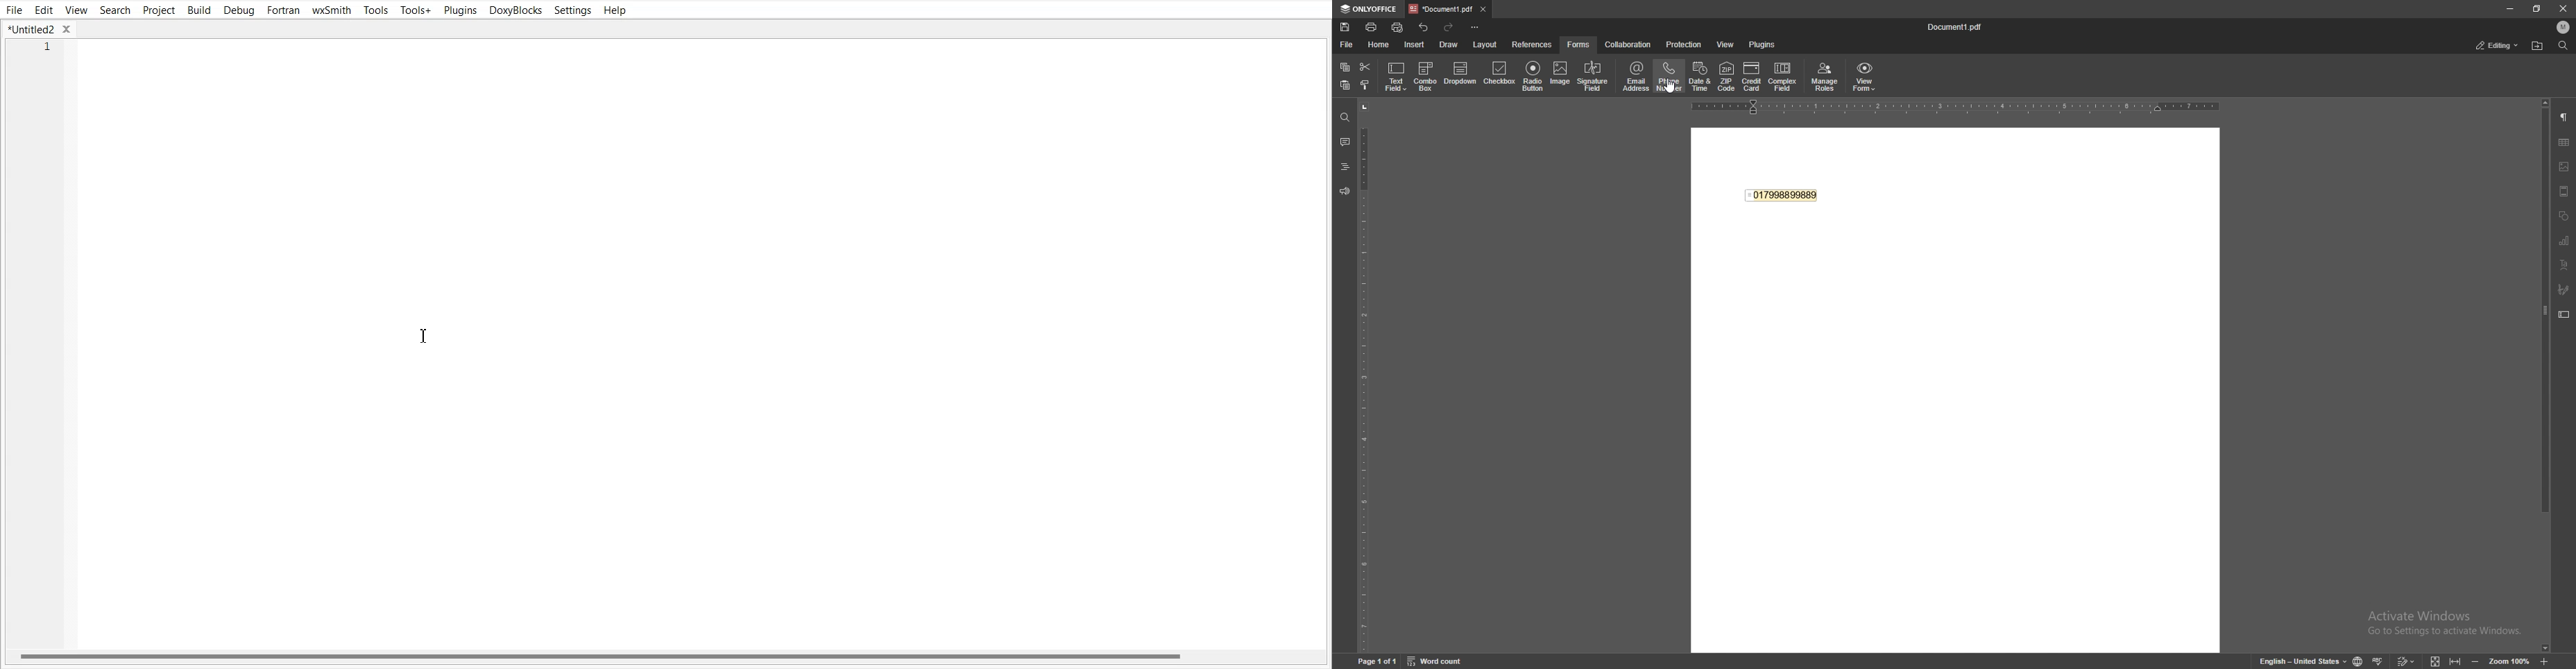 This screenshot has height=672, width=2576. Describe the element at coordinates (2476, 662) in the screenshot. I see `zoom out` at that location.